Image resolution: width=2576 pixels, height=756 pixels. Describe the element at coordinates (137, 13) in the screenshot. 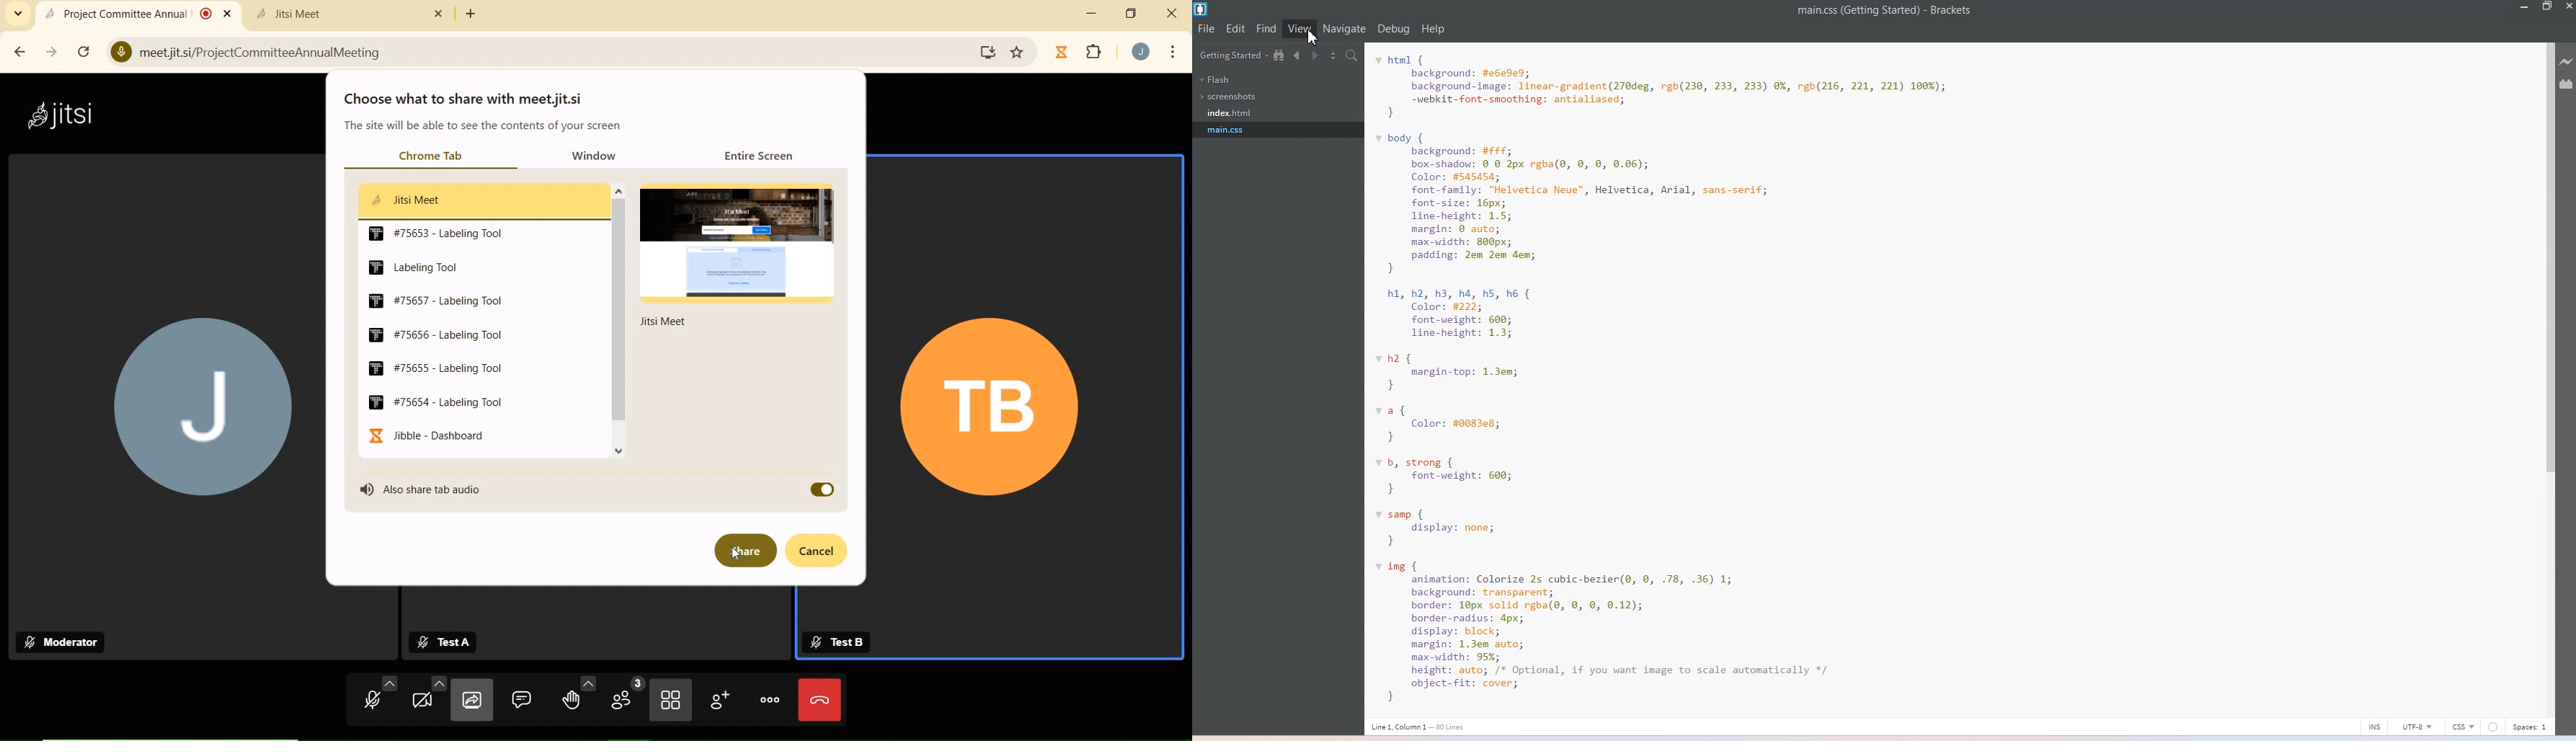

I see `Project Committee Annual` at that location.